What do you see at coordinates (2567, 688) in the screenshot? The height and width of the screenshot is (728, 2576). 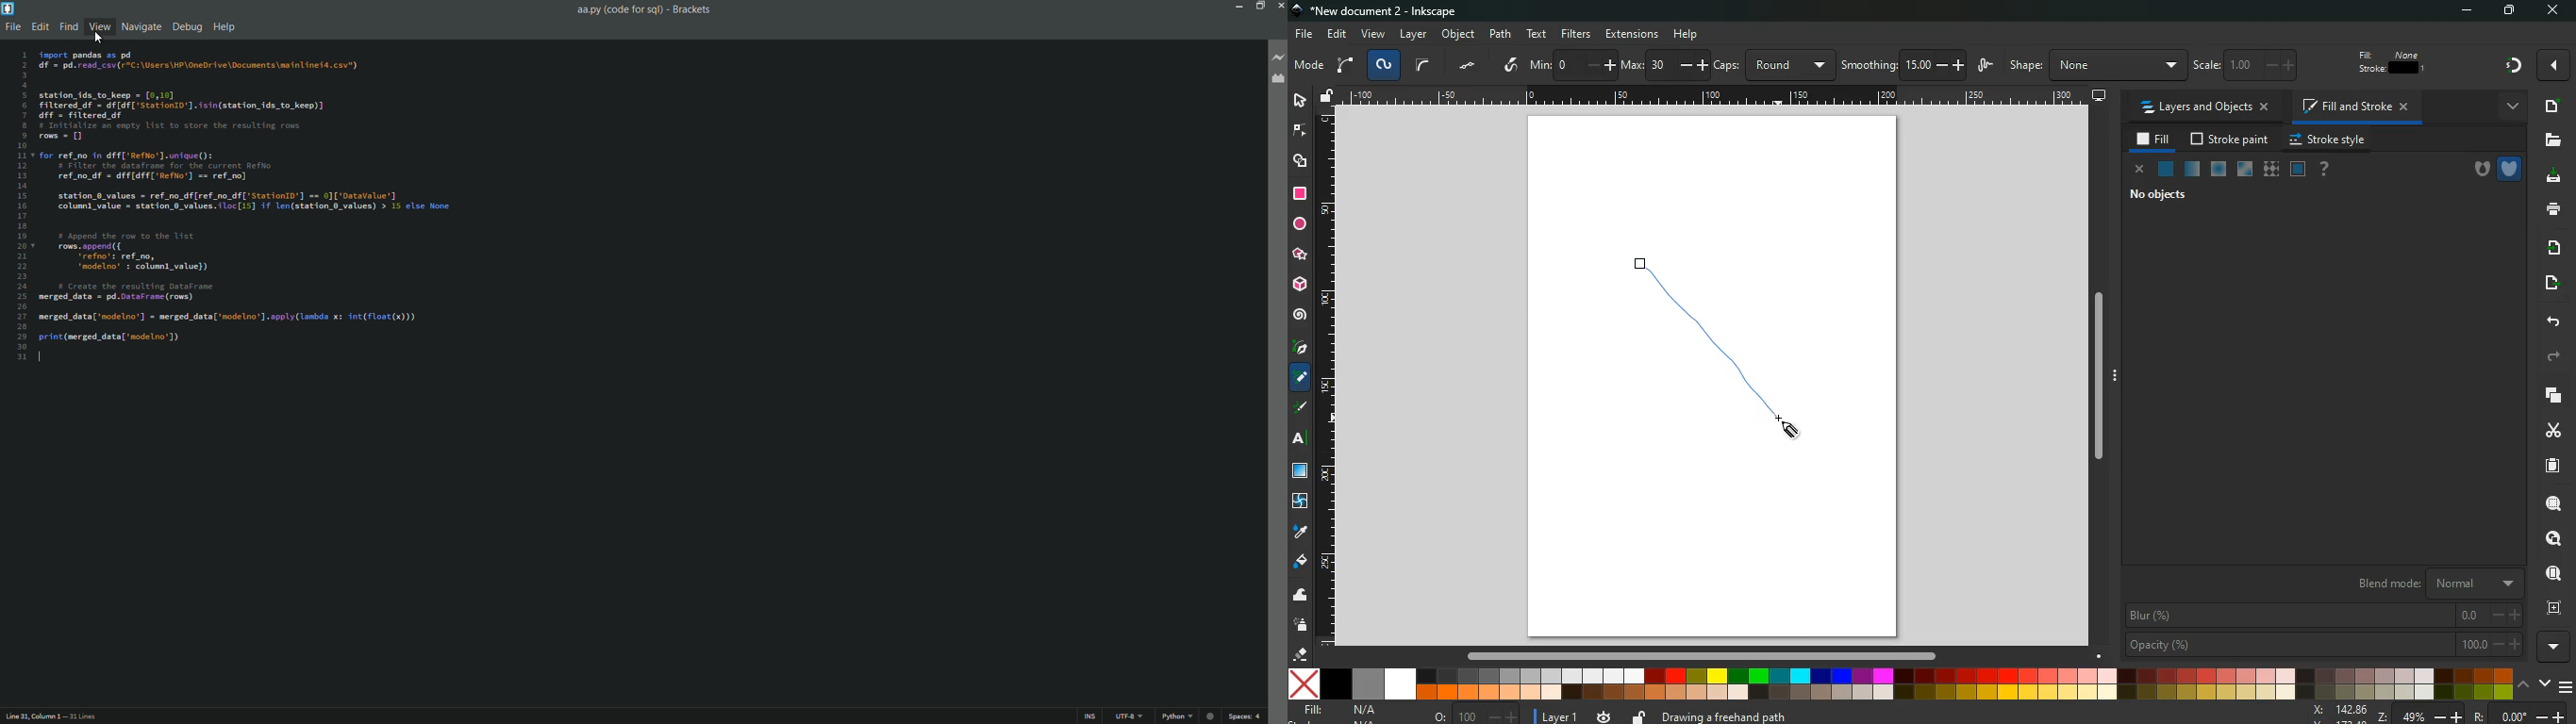 I see `menu` at bounding box center [2567, 688].